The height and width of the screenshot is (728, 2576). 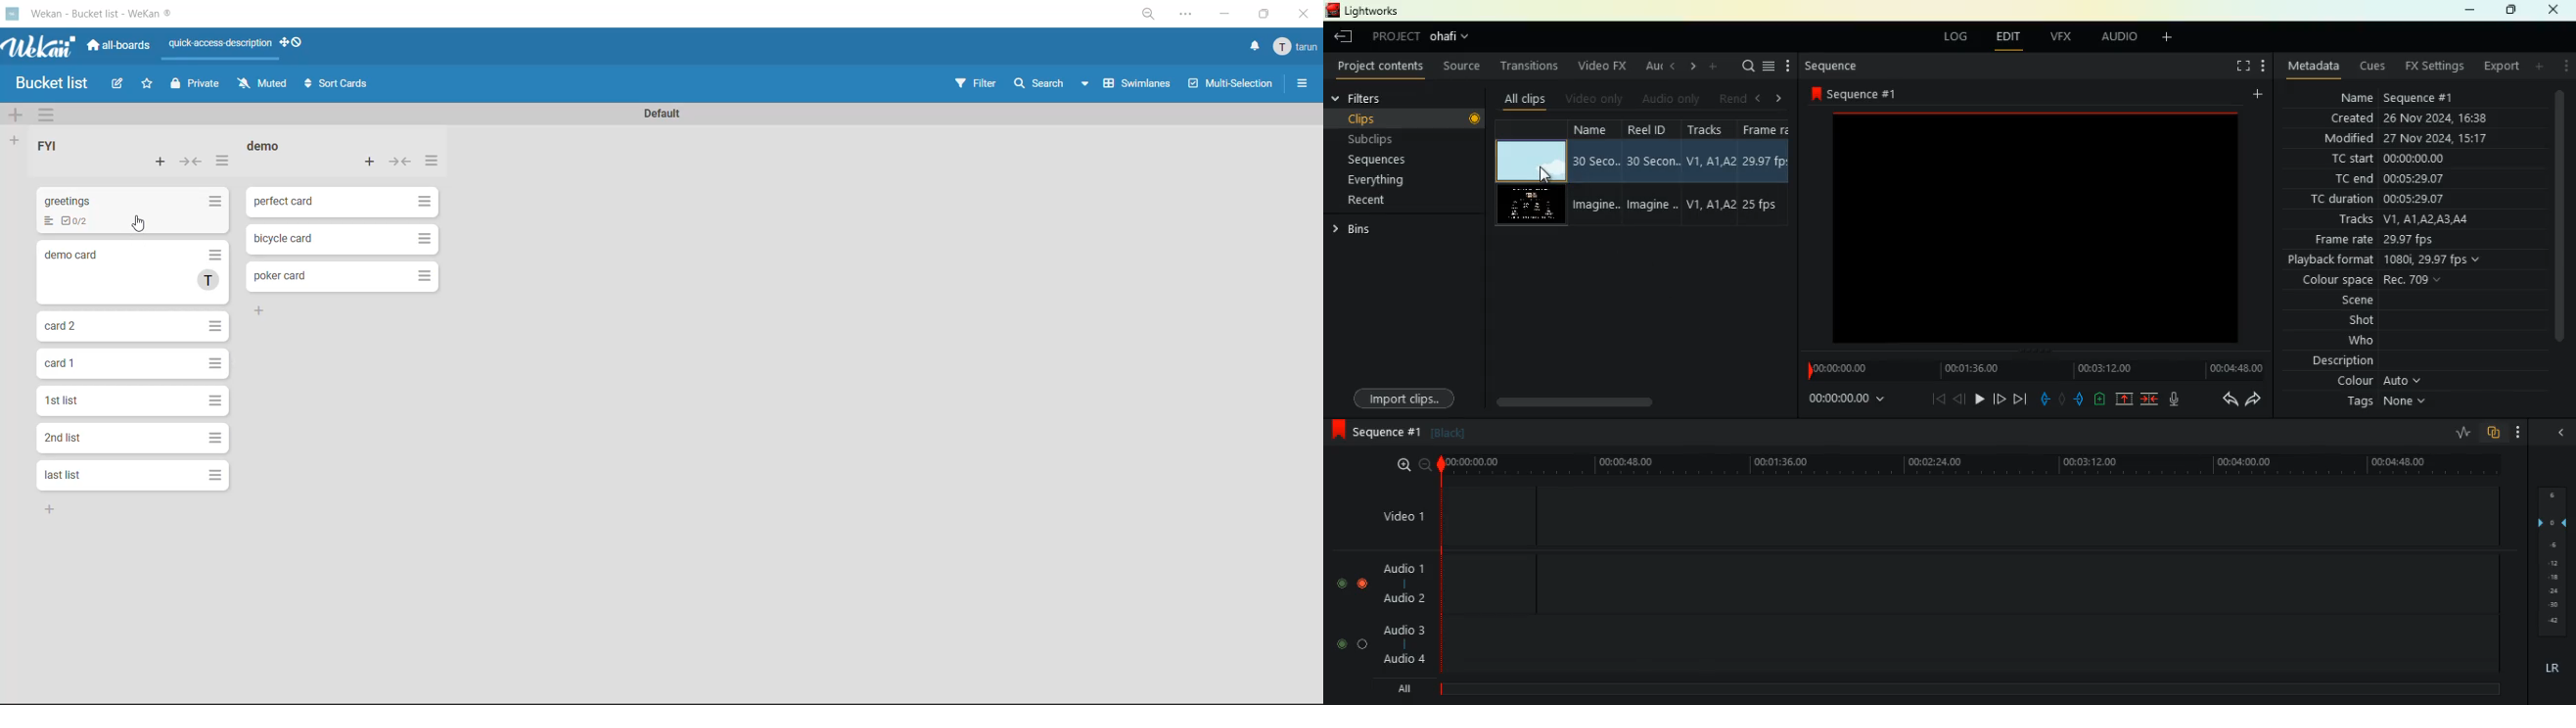 I want to click on colour auto, so click(x=2382, y=381).